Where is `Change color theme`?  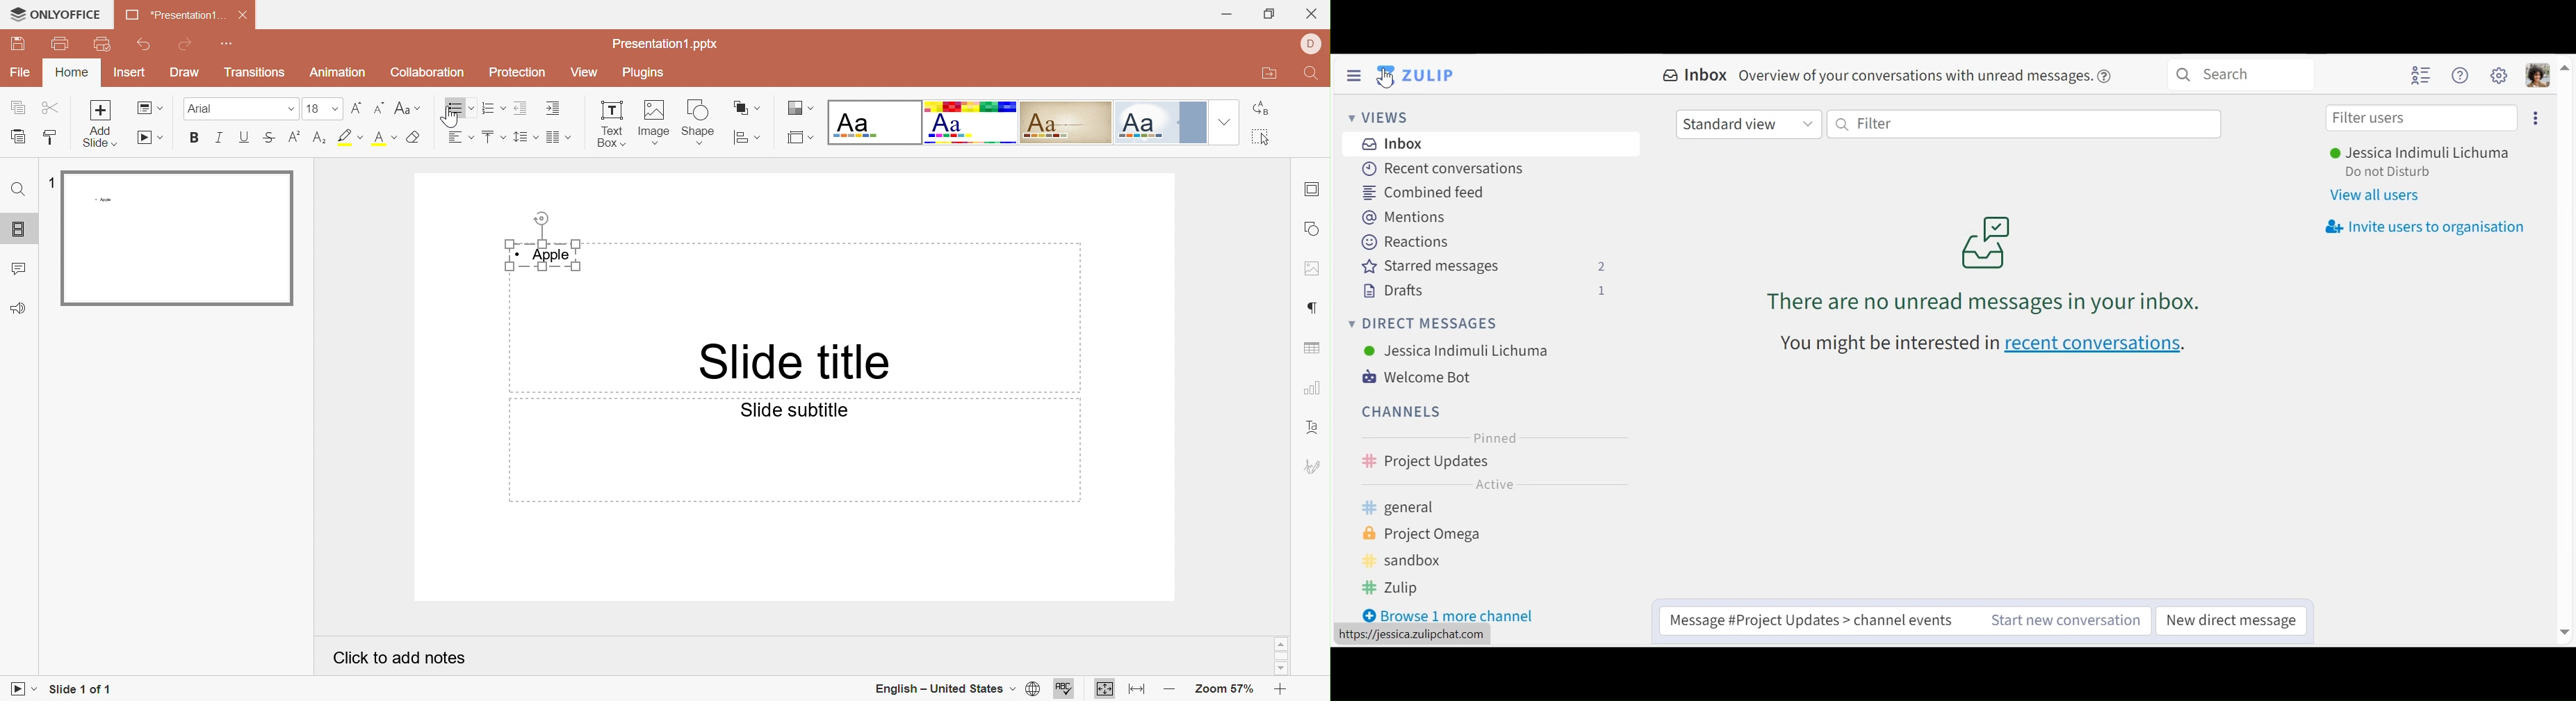
Change color theme is located at coordinates (801, 110).